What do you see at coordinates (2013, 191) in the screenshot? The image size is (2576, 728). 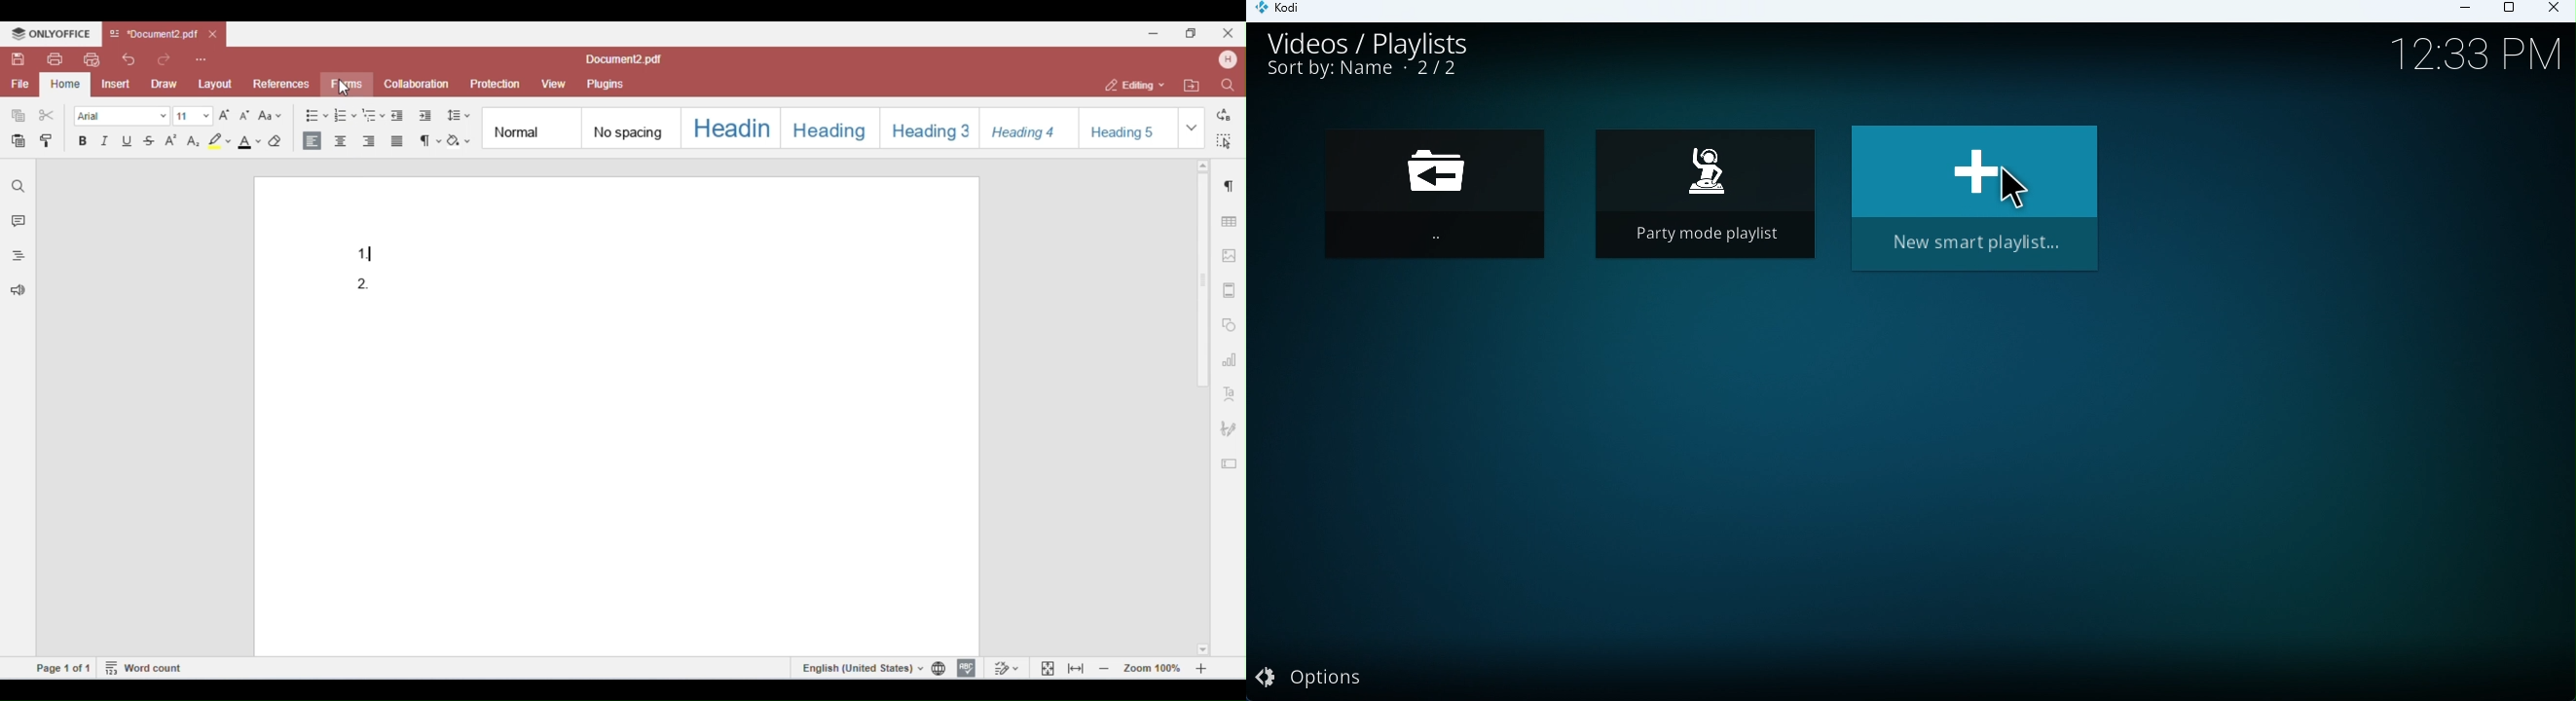 I see `Cursor` at bounding box center [2013, 191].